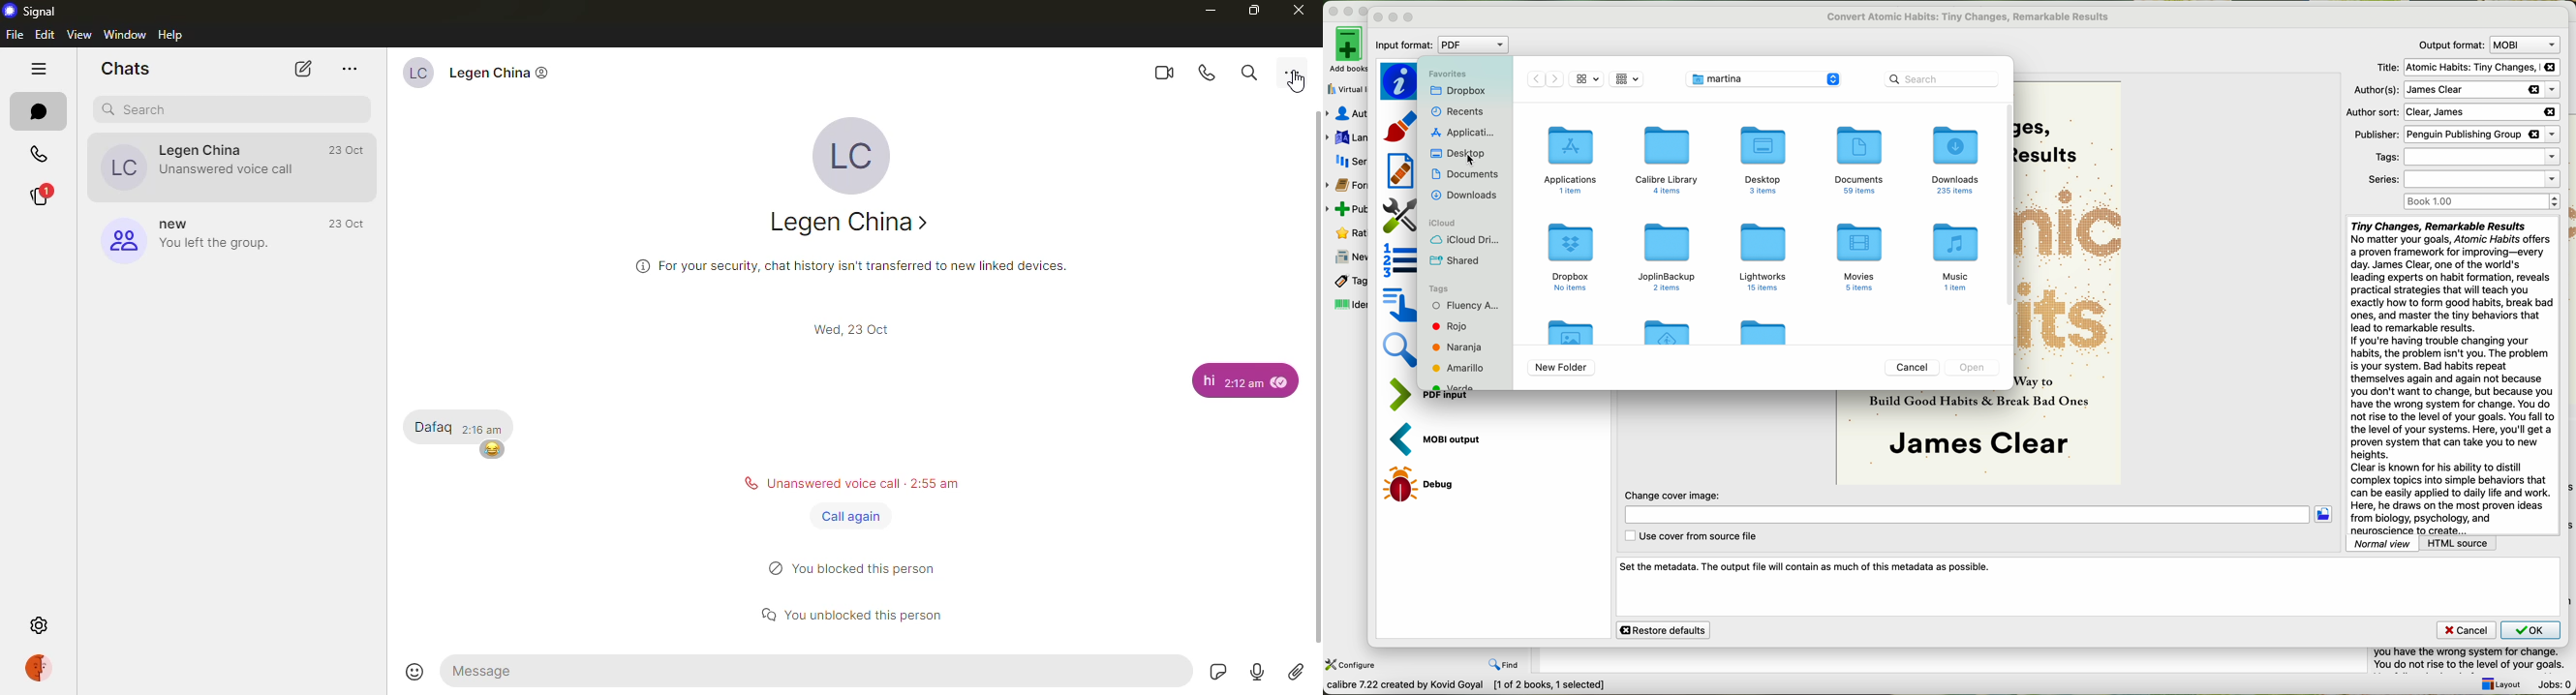  What do you see at coordinates (42, 67) in the screenshot?
I see `hide tabs` at bounding box center [42, 67].